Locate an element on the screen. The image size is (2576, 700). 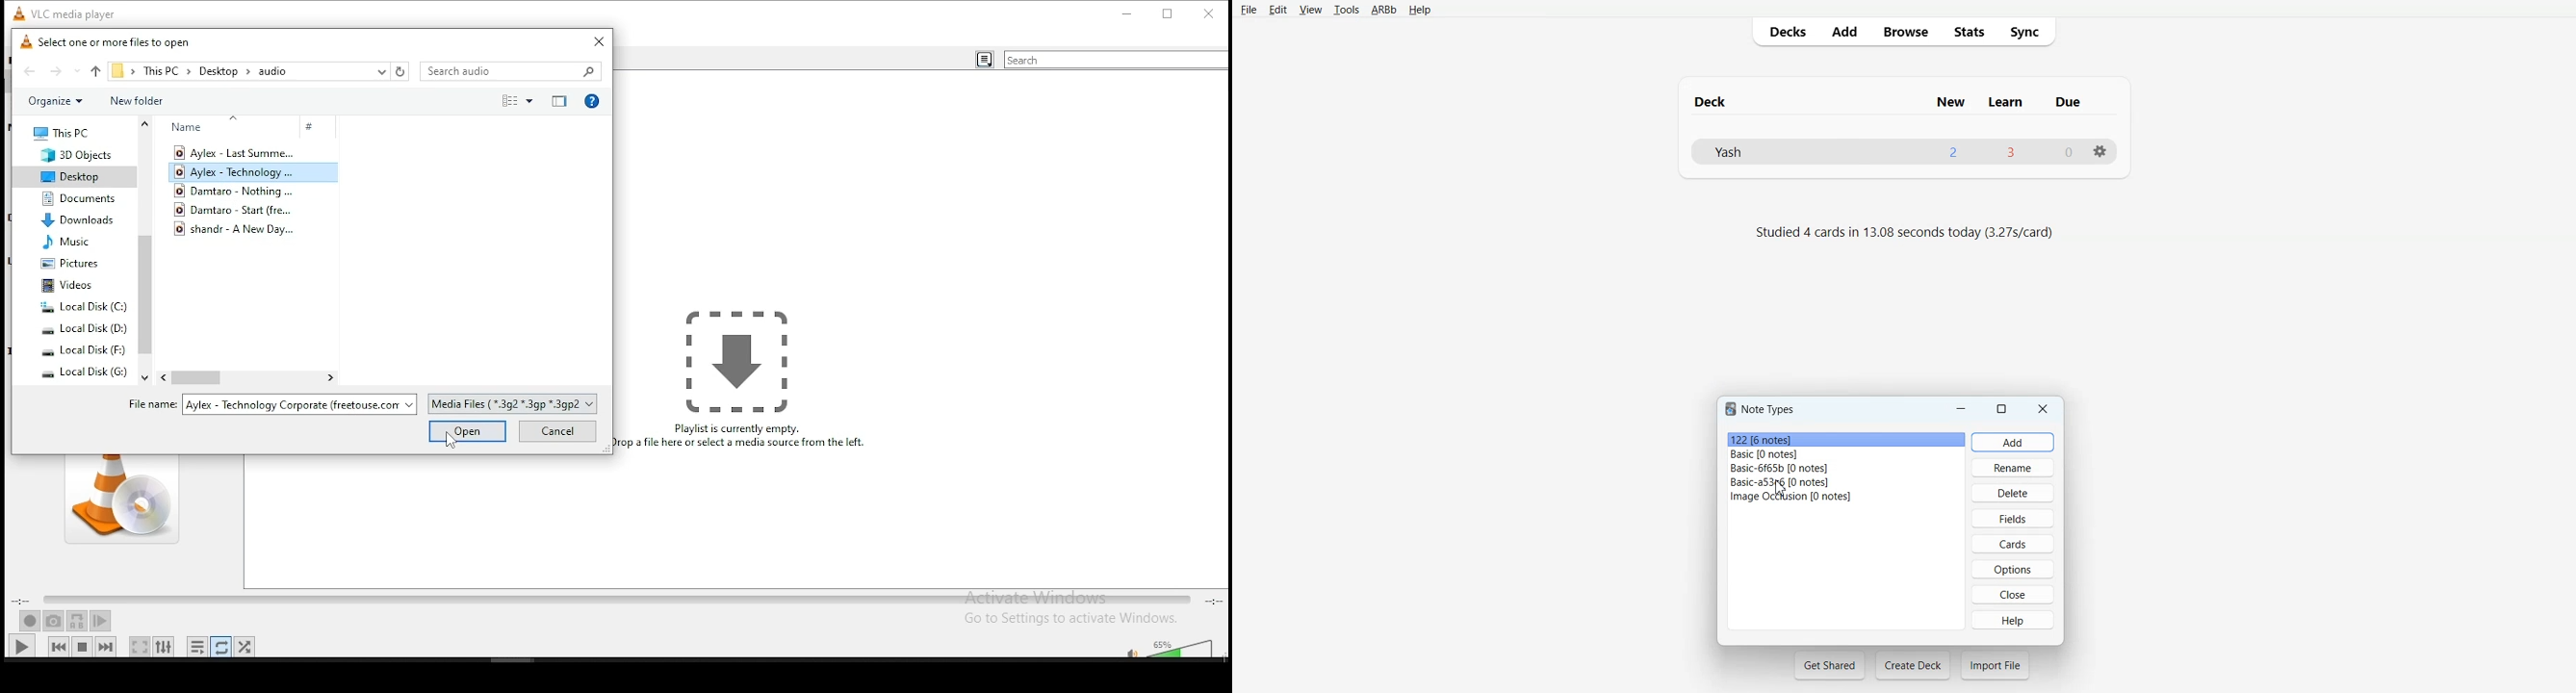
Rename is located at coordinates (2013, 467).